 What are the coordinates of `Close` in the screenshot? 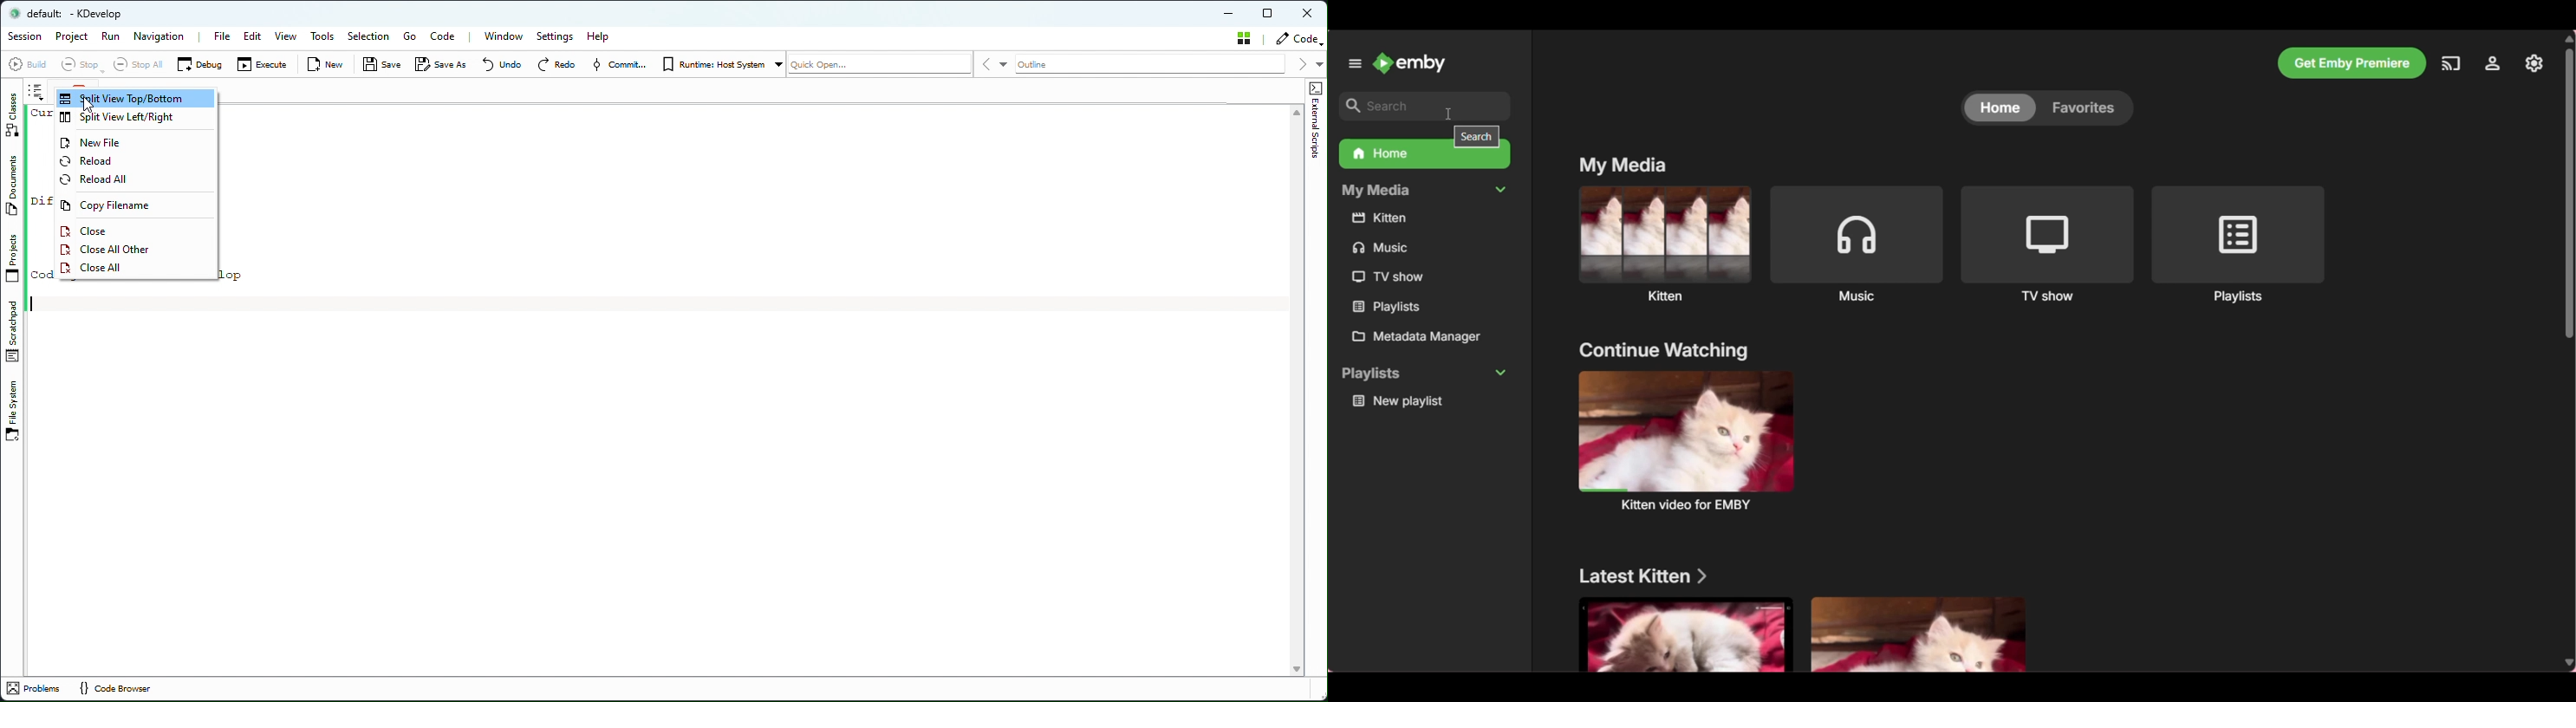 It's located at (1307, 12).